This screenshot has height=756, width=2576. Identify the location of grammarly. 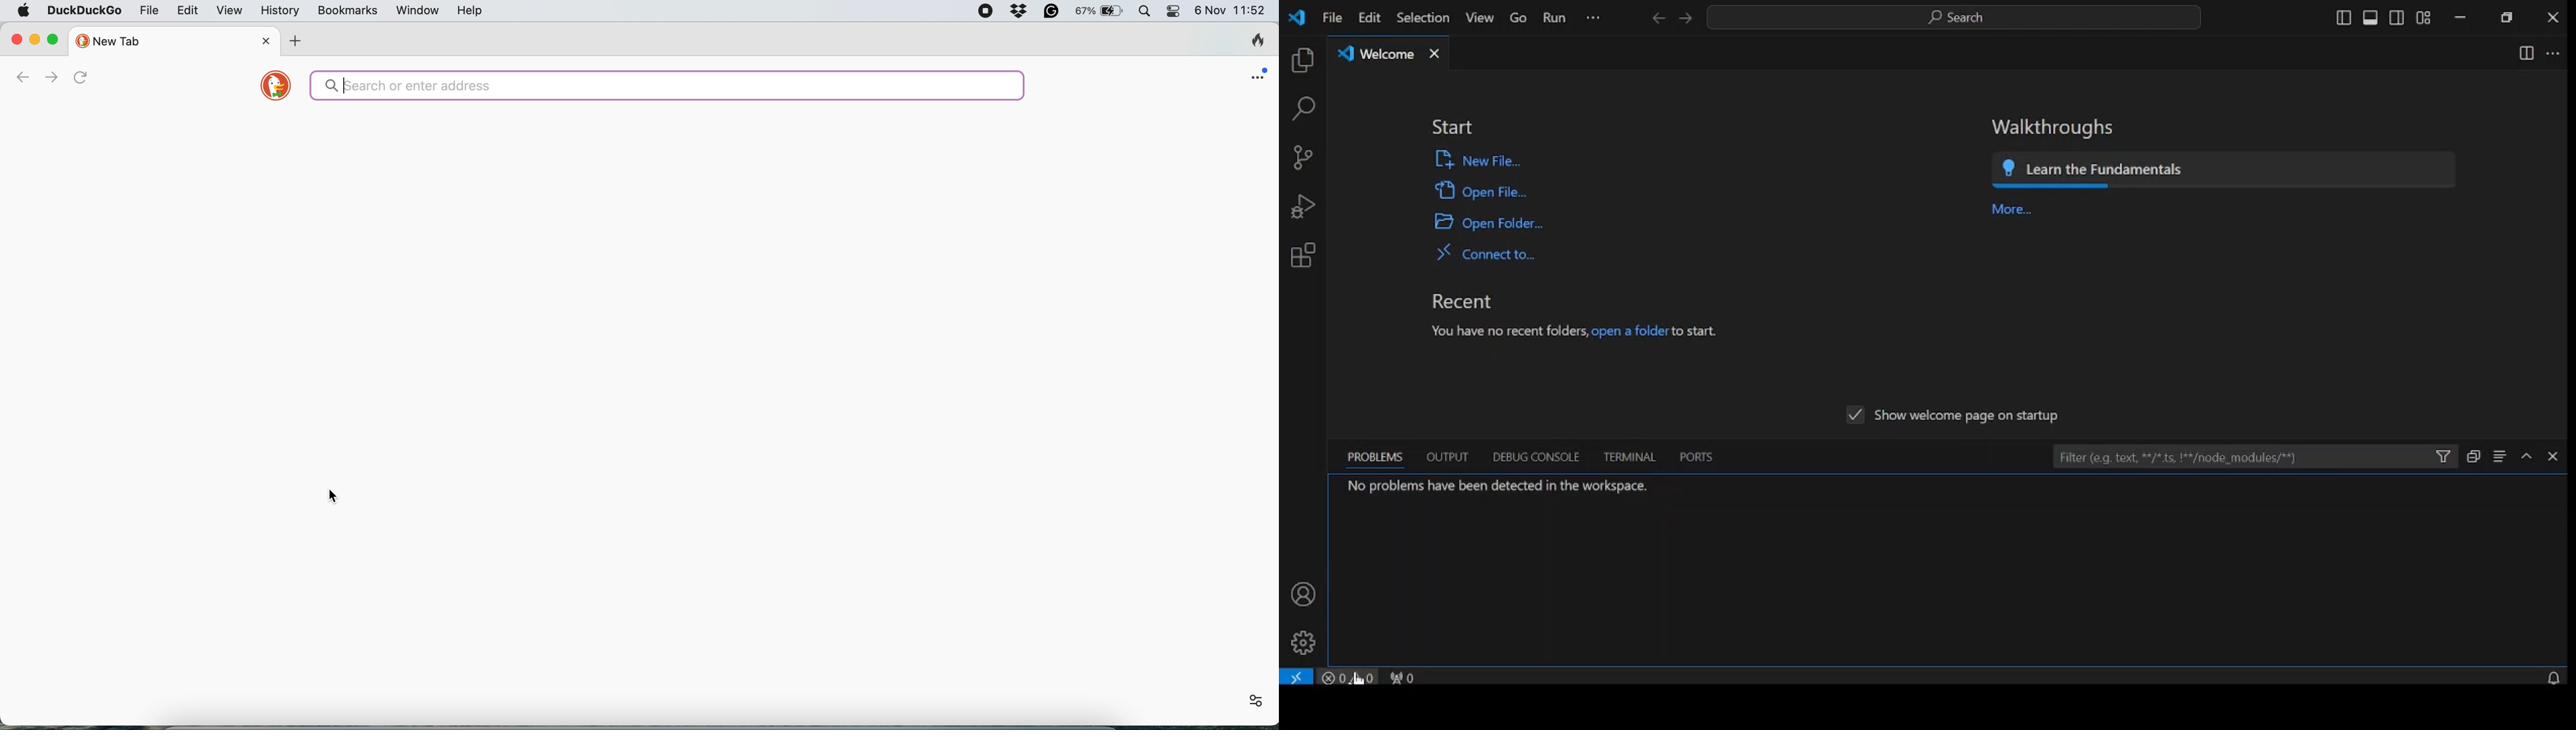
(1053, 12).